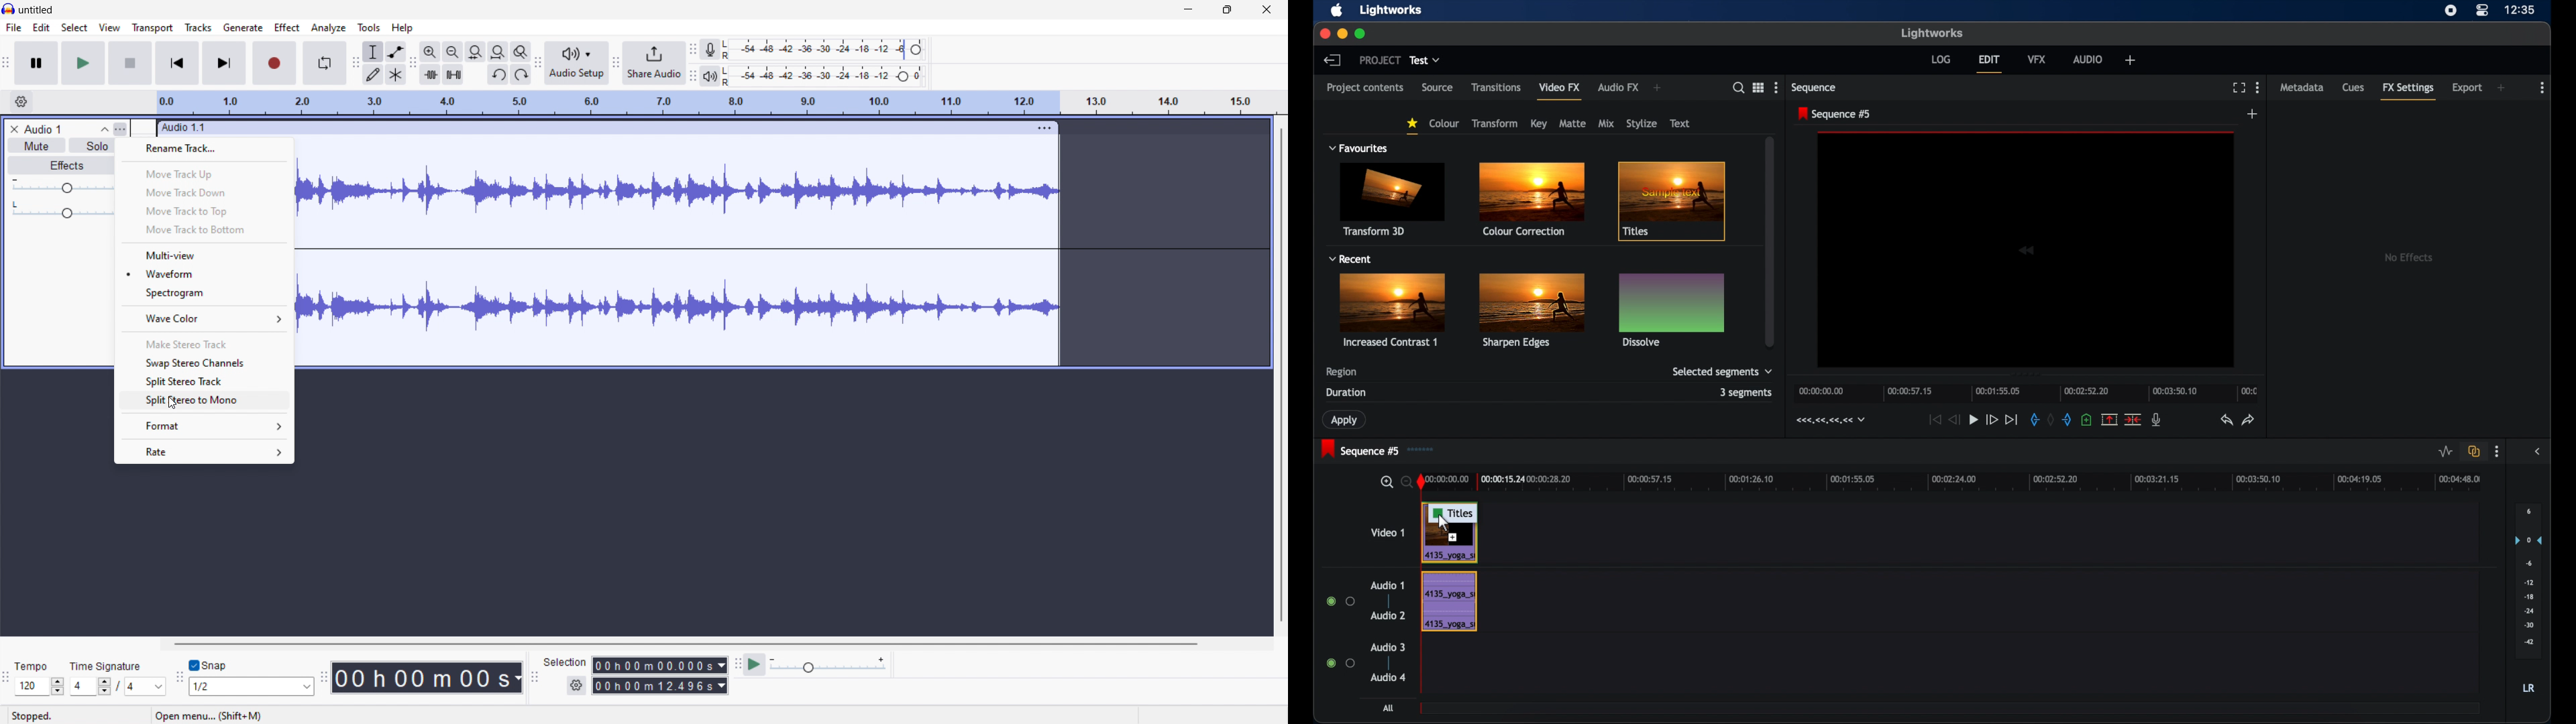 The height and width of the screenshot is (728, 2576). What do you see at coordinates (1359, 148) in the screenshot?
I see `favorites` at bounding box center [1359, 148].